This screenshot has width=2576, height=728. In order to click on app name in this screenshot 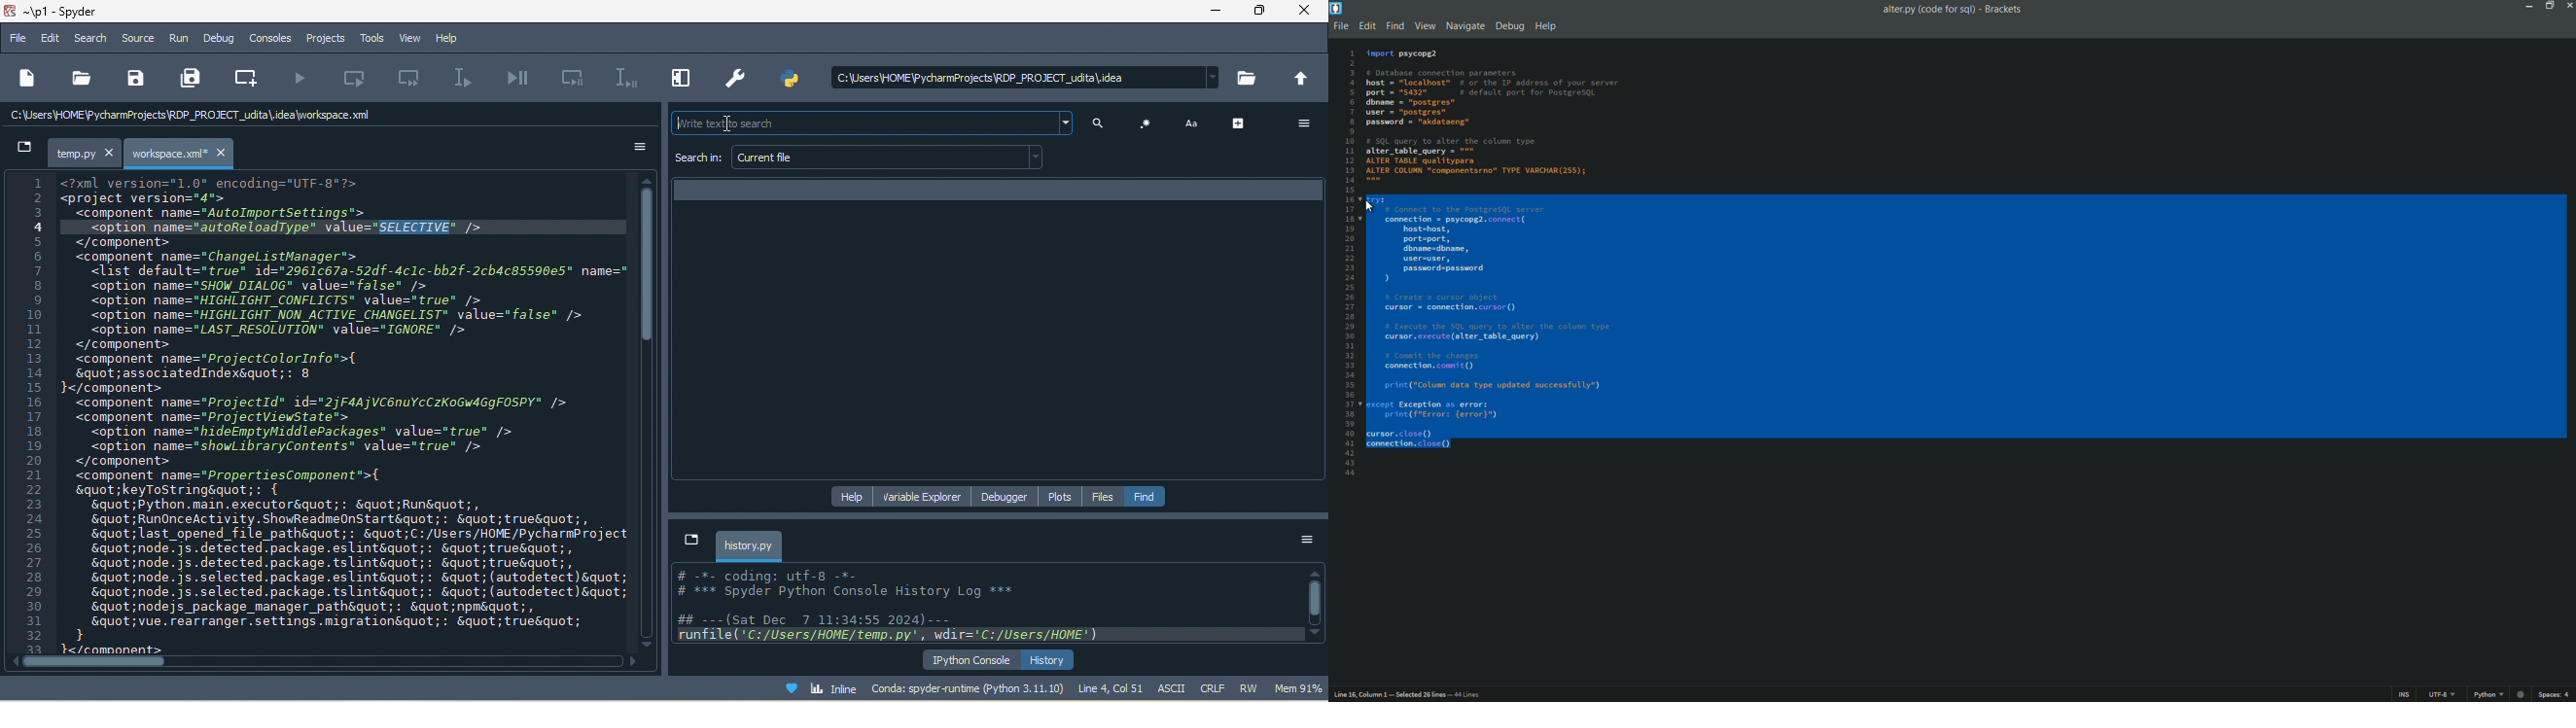, I will do `click(2006, 10)`.